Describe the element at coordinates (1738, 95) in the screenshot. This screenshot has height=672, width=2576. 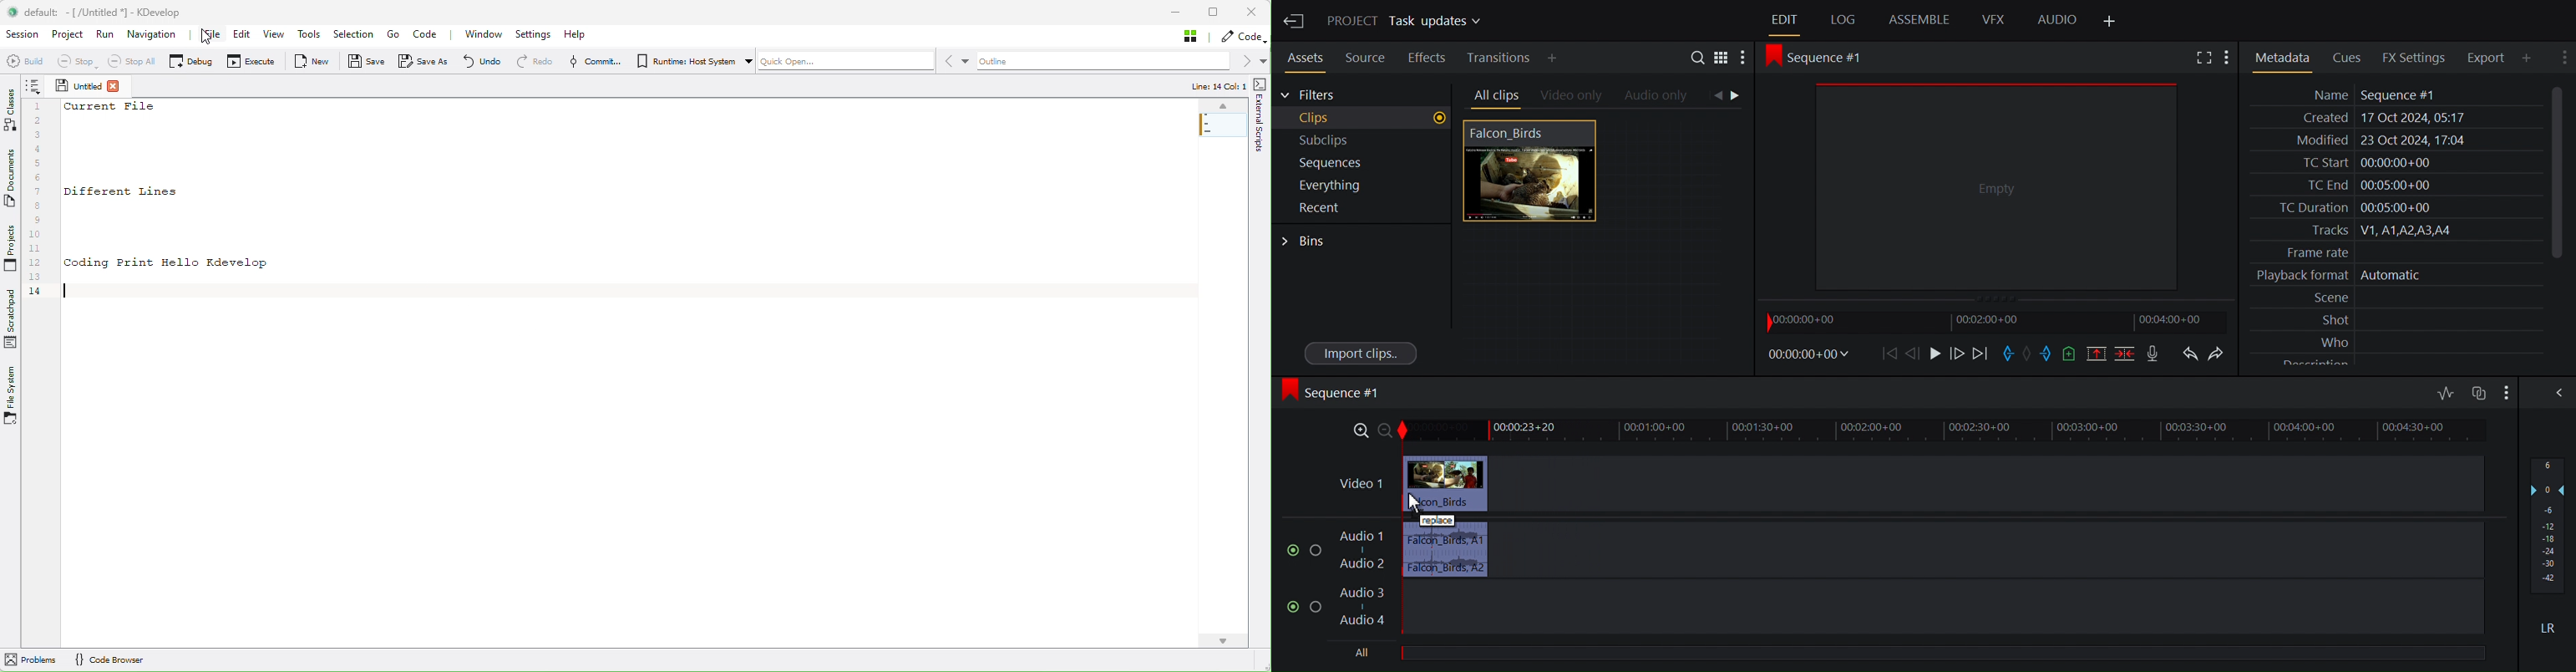
I see `Clip to go forward` at that location.